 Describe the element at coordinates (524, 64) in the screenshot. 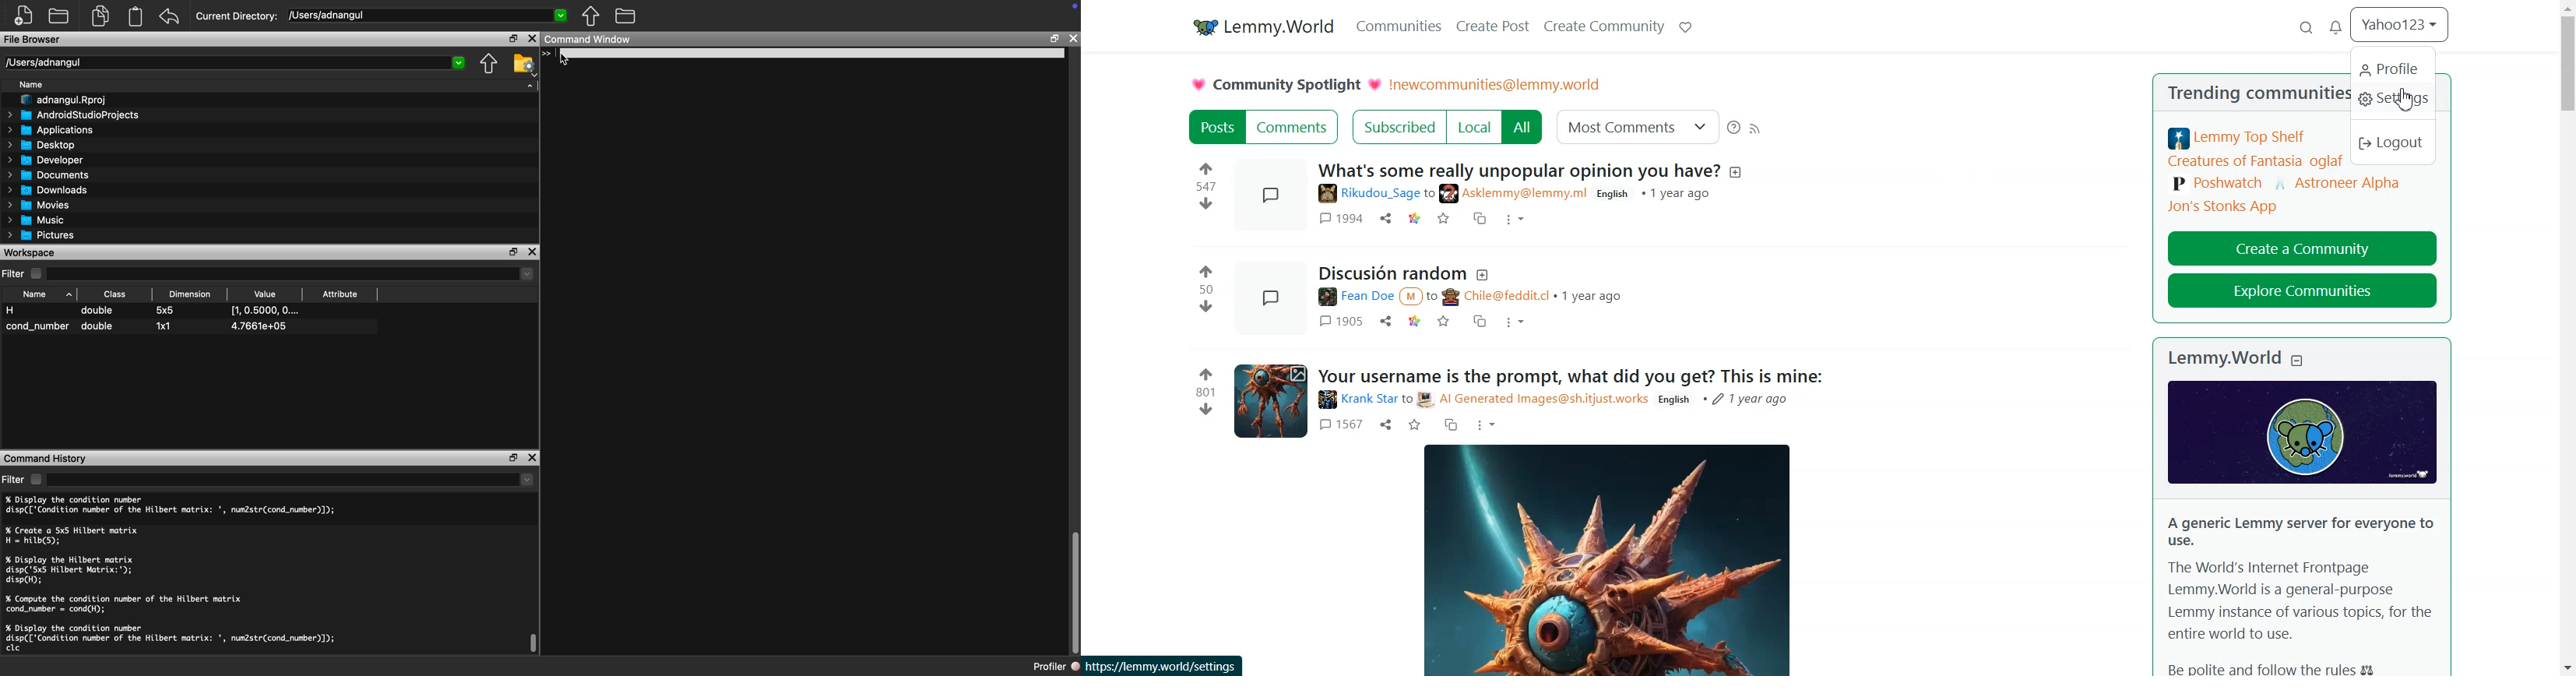

I see `Folder Setting` at that location.